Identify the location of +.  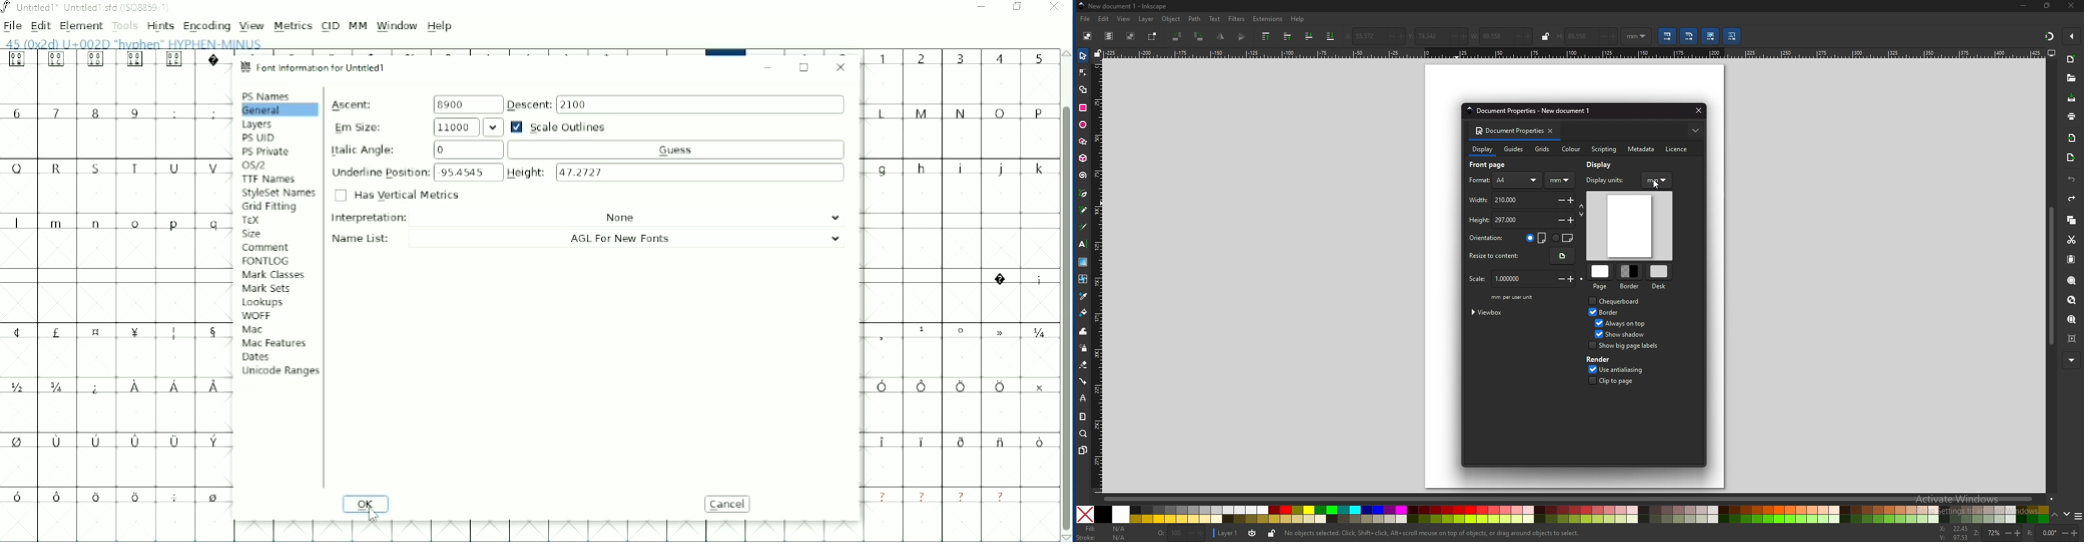
(1461, 36).